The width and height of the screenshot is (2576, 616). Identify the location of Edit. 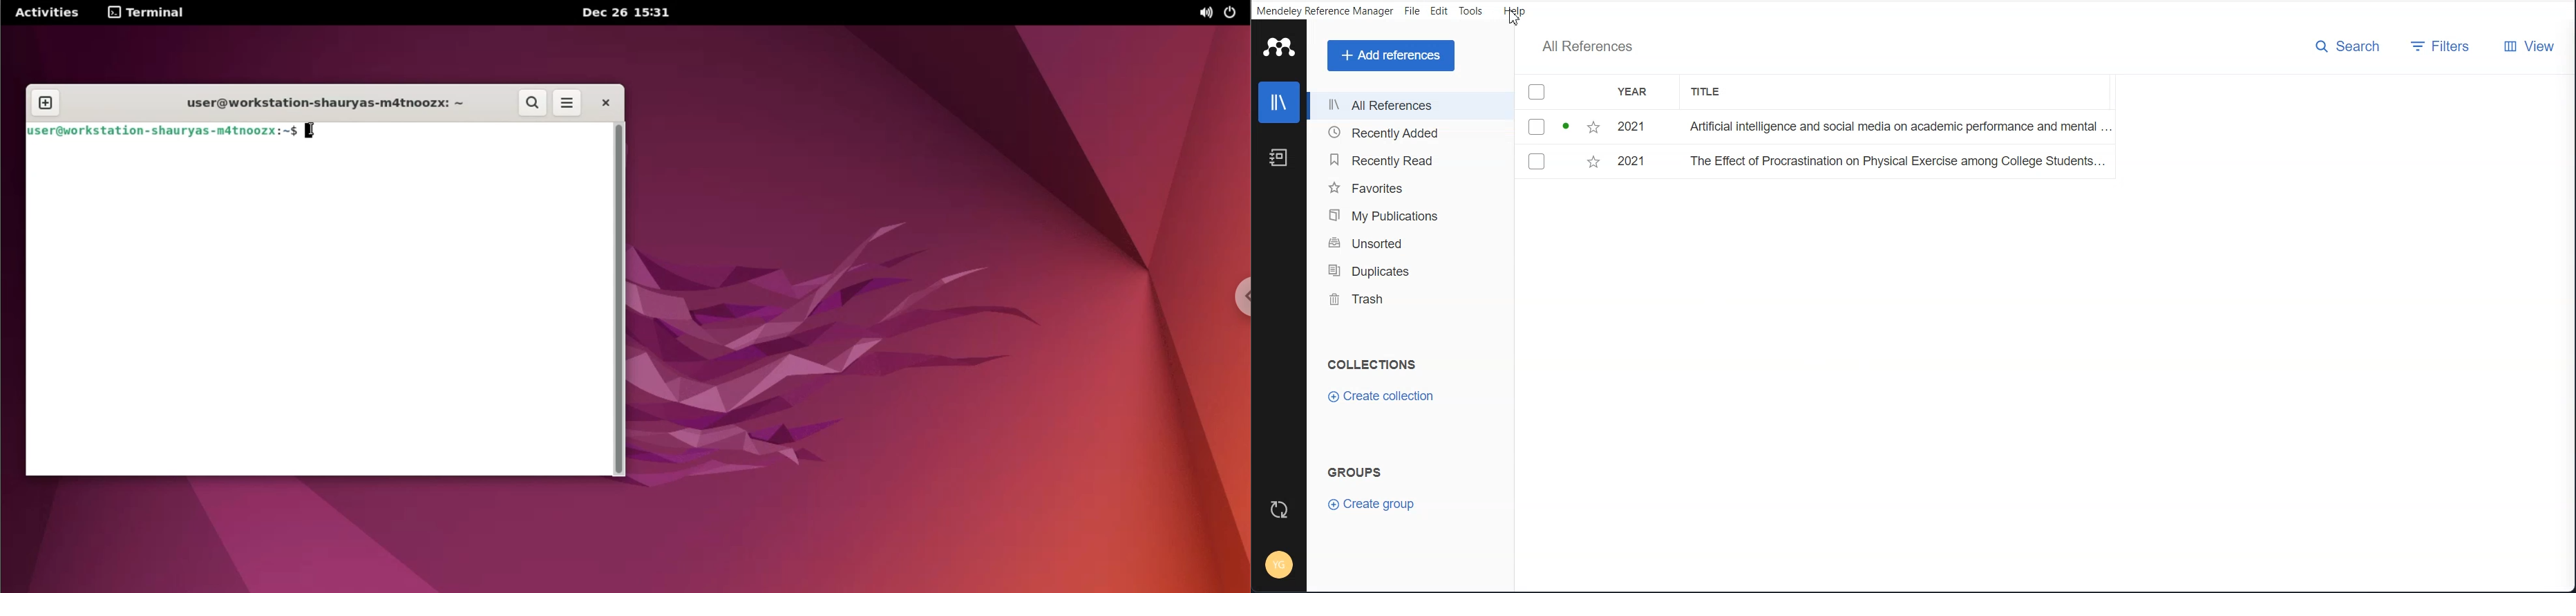
(1439, 11).